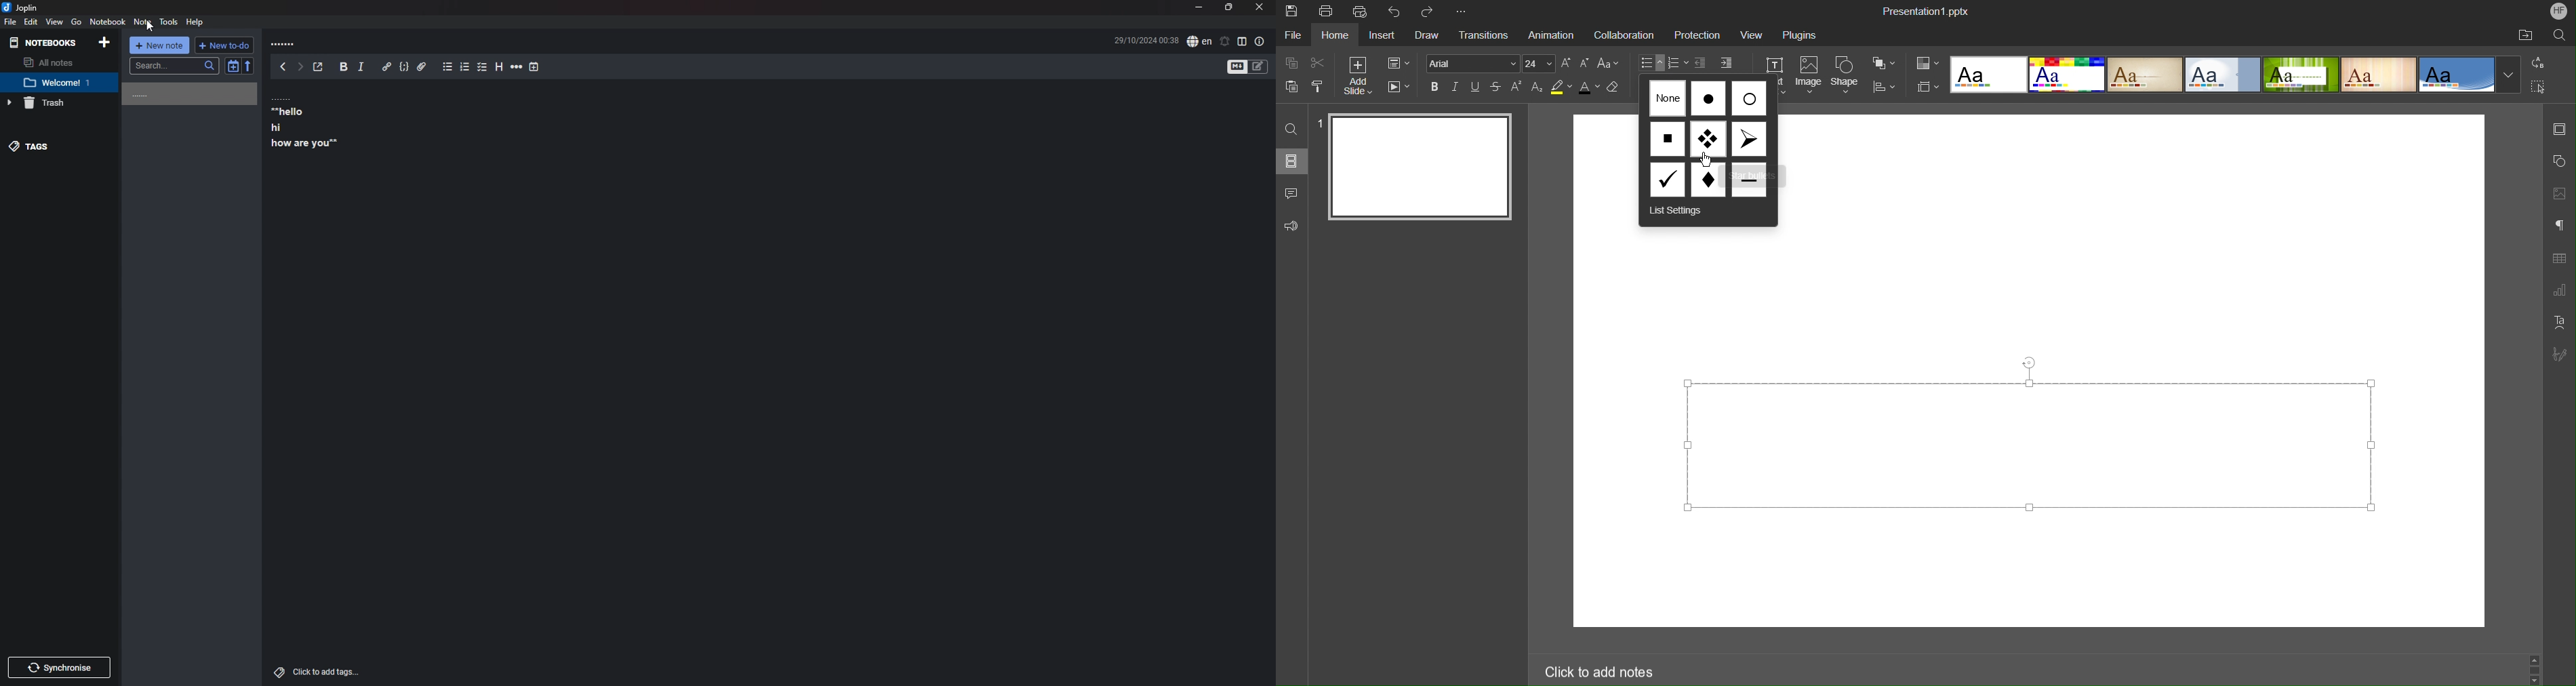 Image resolution: width=2576 pixels, height=700 pixels. I want to click on heading, so click(499, 67).